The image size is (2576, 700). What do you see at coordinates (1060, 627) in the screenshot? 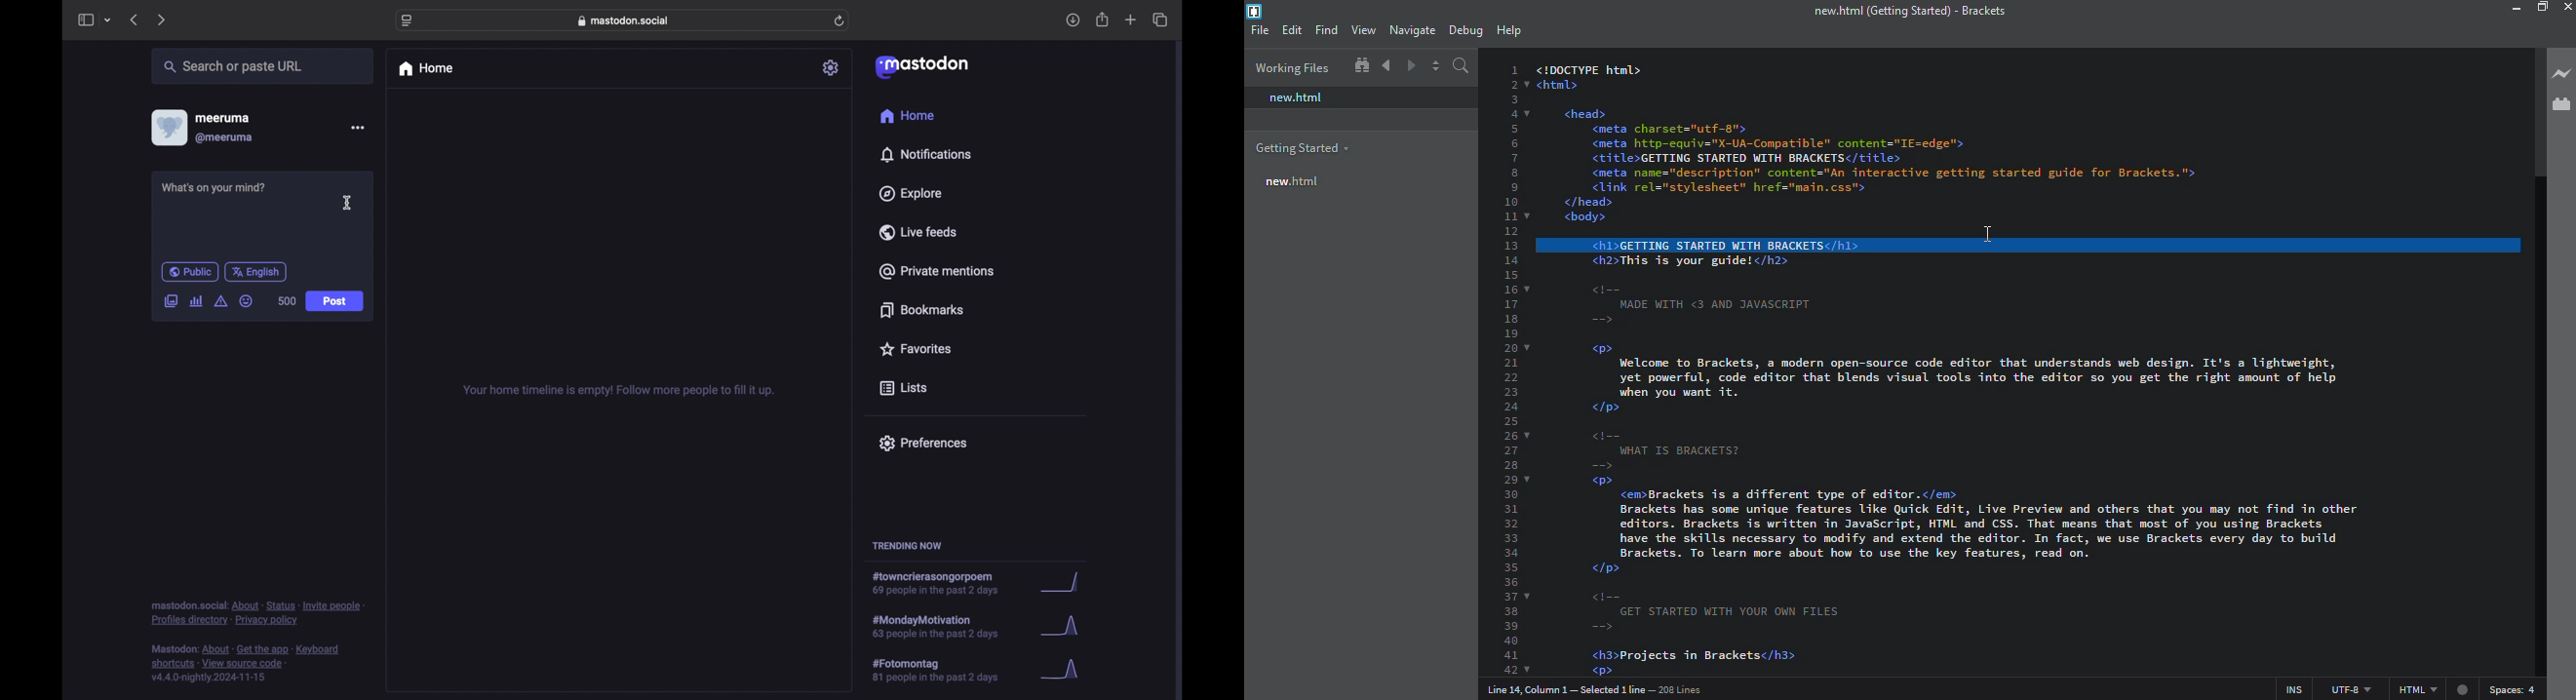
I see `graph` at bounding box center [1060, 627].